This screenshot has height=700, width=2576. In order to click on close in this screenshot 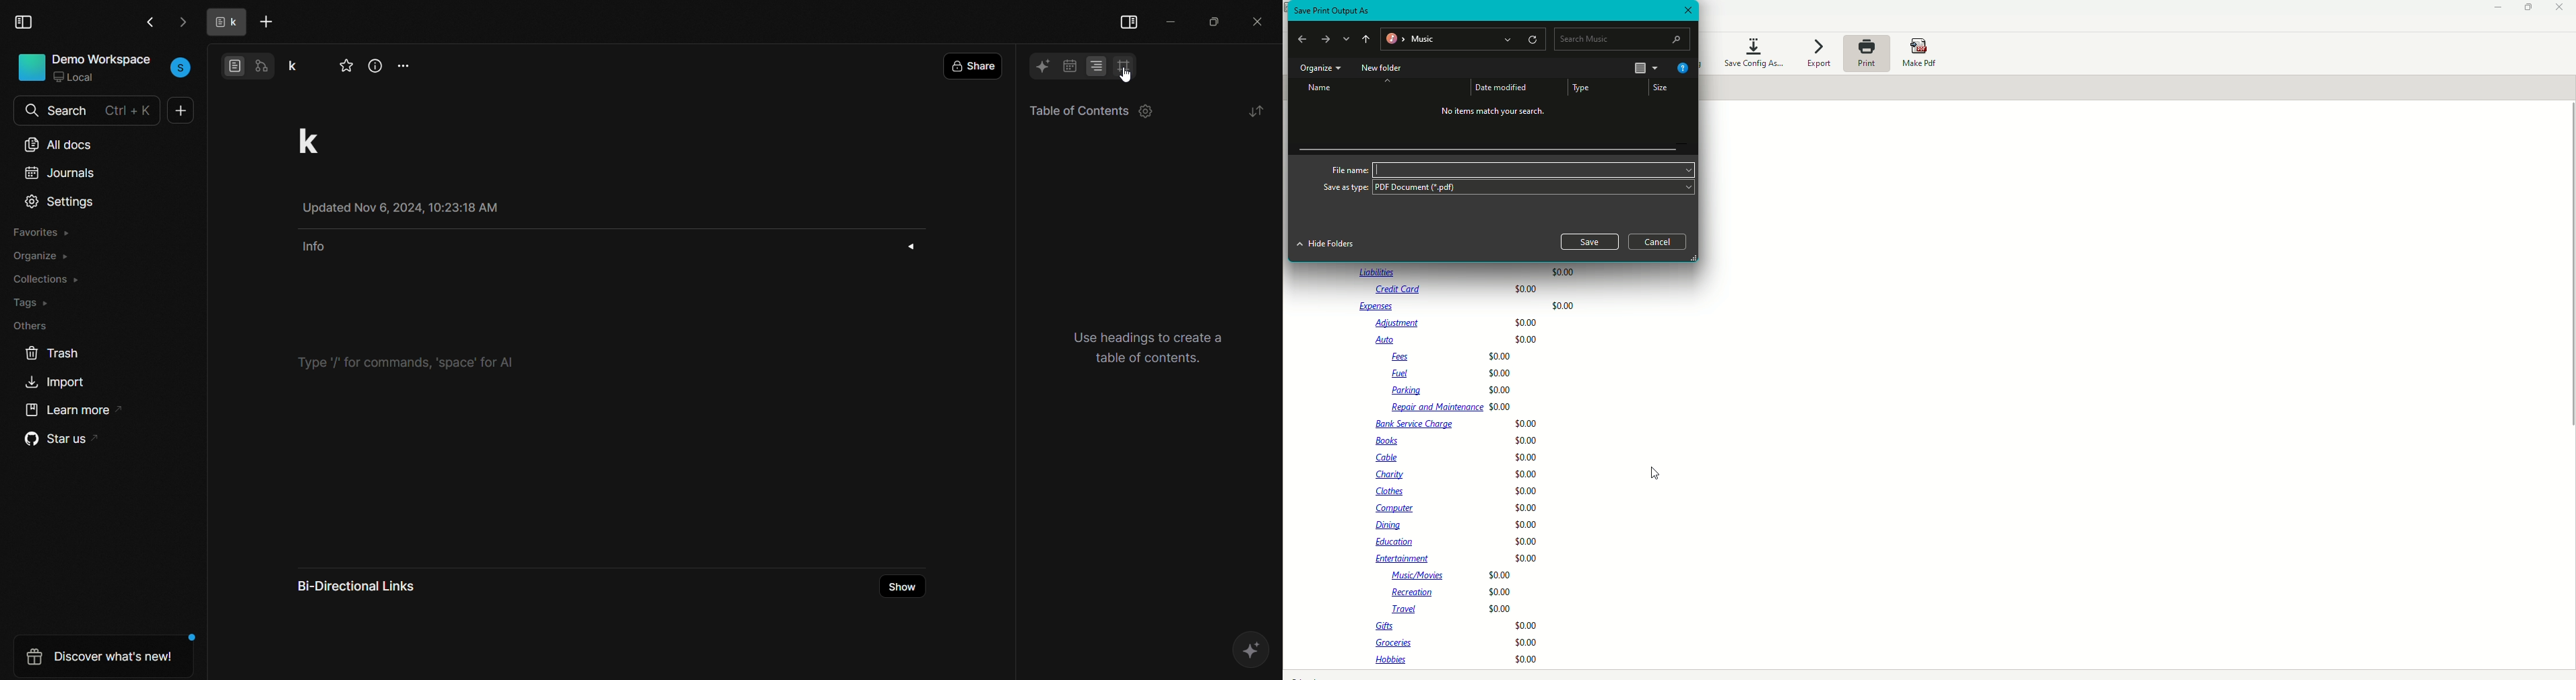, I will do `click(1258, 19)`.